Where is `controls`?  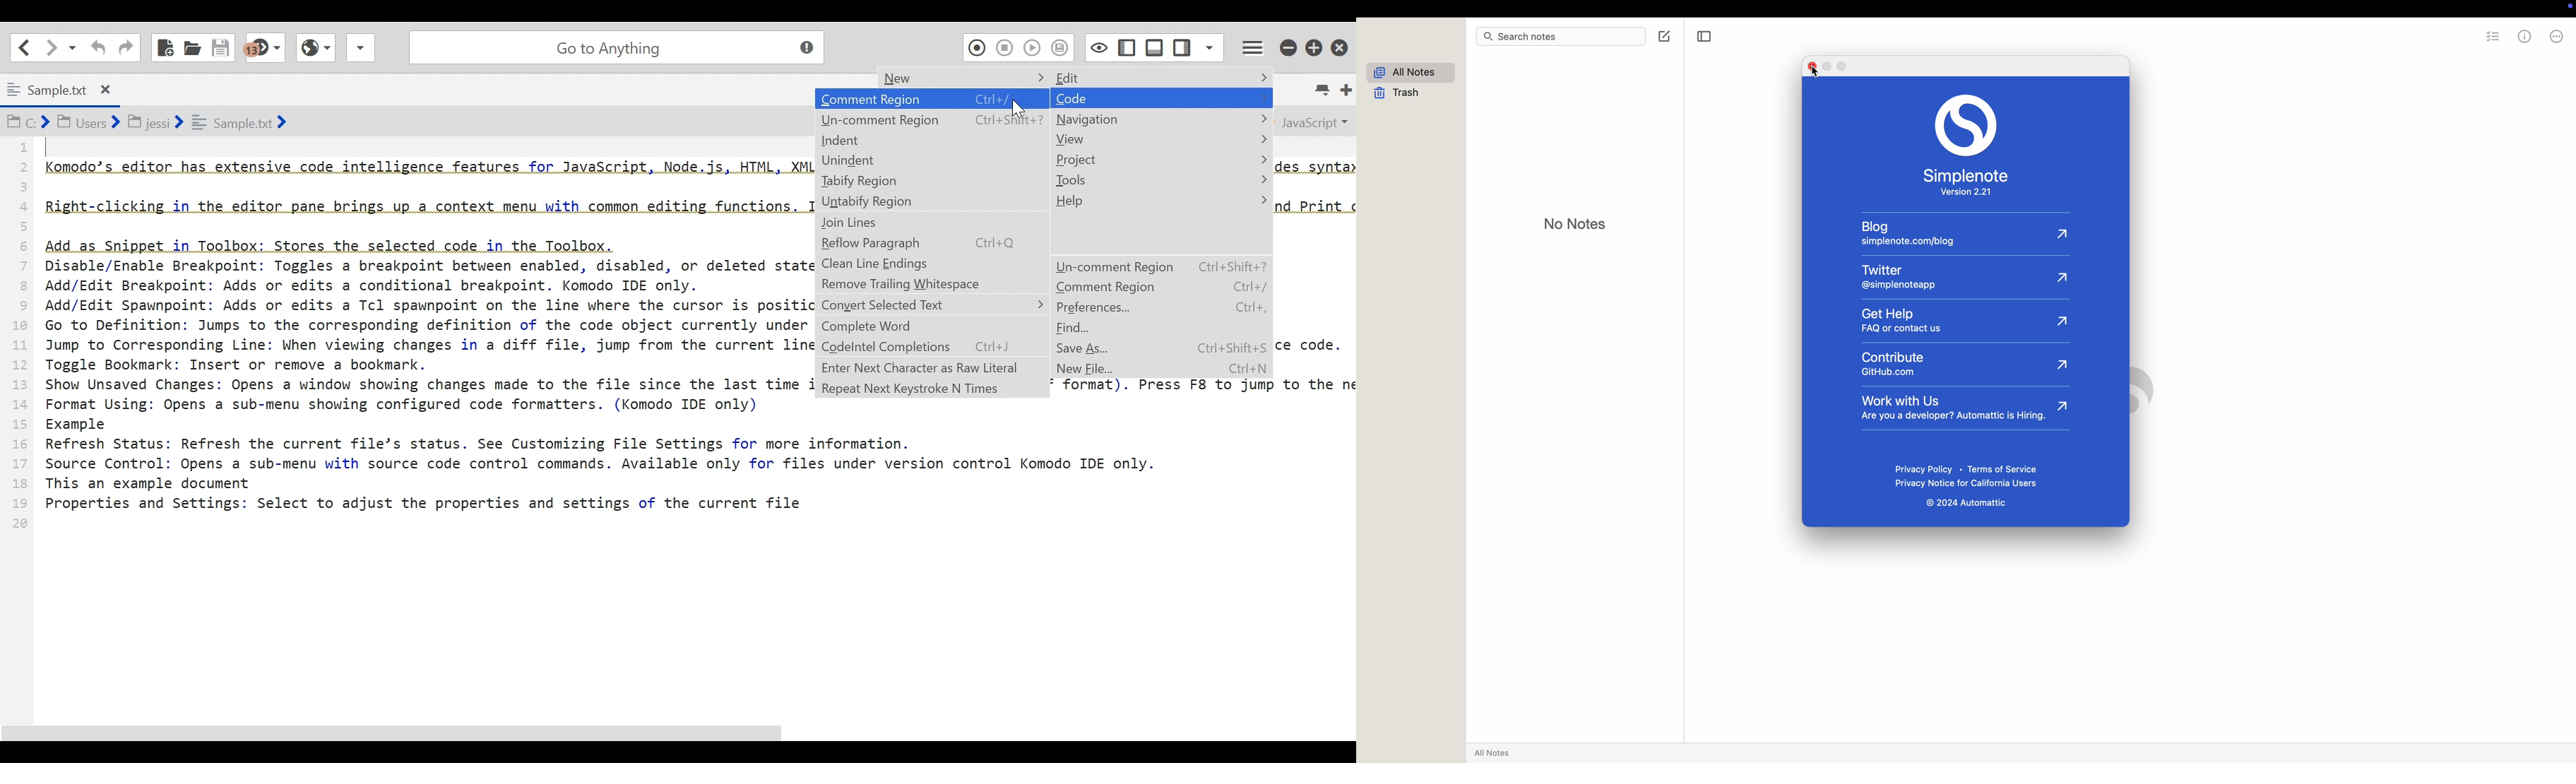 controls is located at coordinates (2467, 9).